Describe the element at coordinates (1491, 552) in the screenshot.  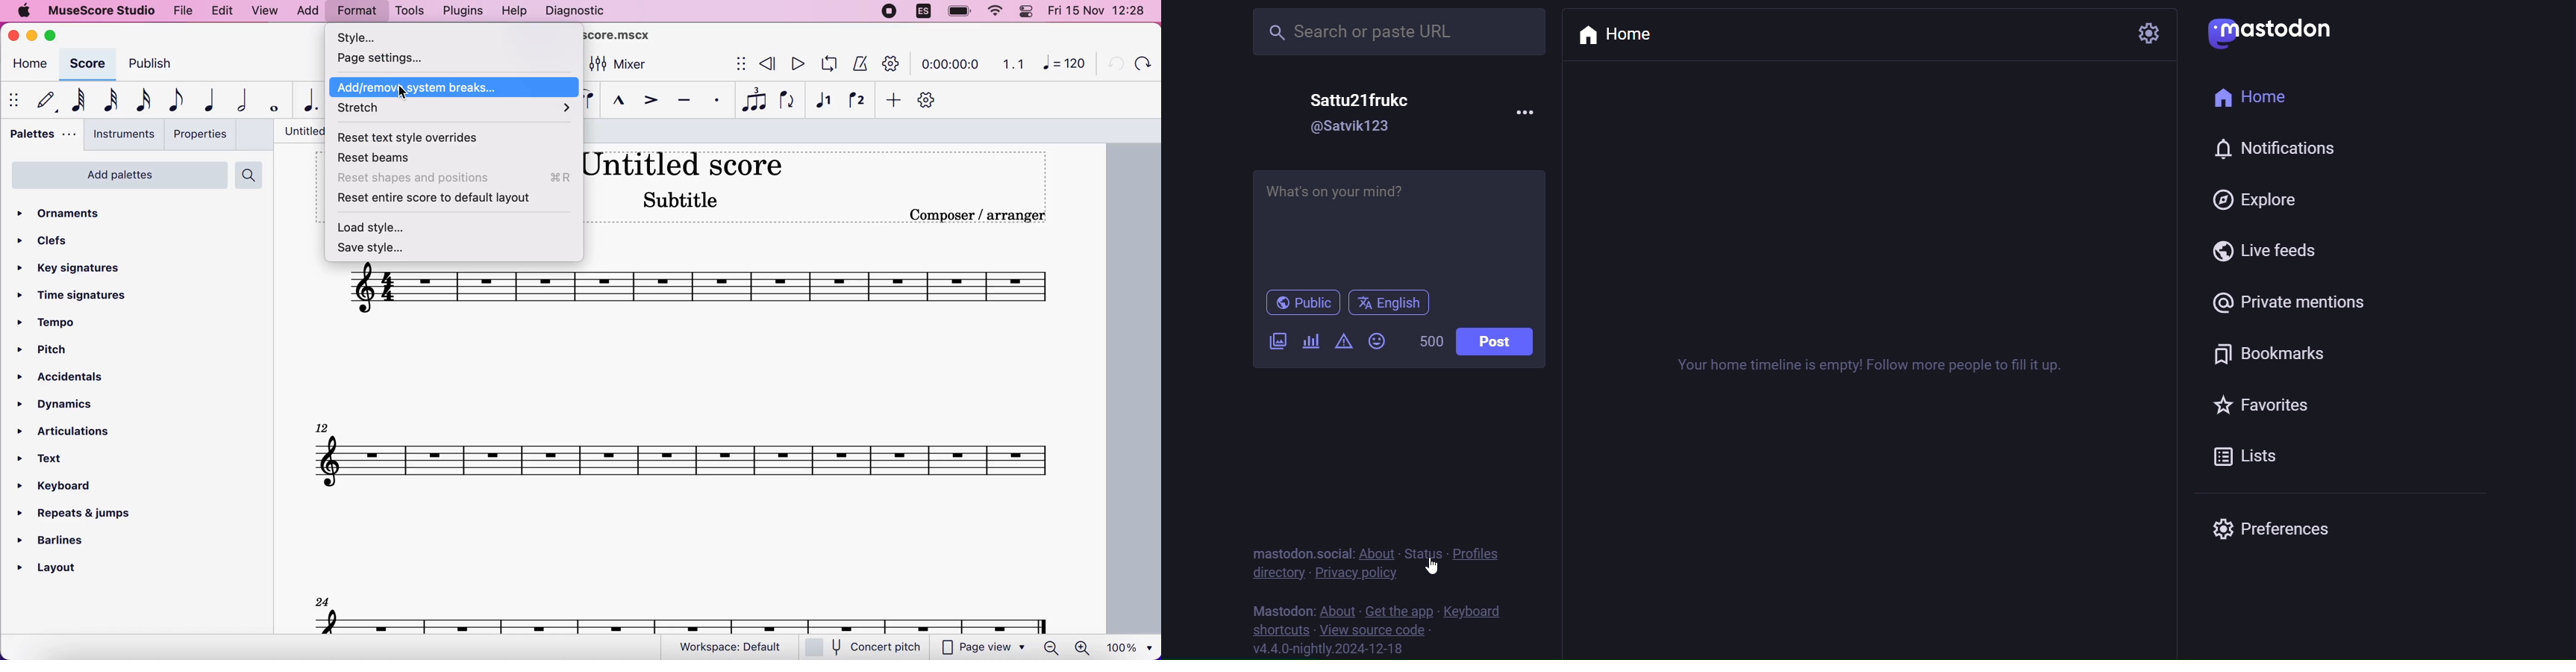
I see `Profiles` at that location.